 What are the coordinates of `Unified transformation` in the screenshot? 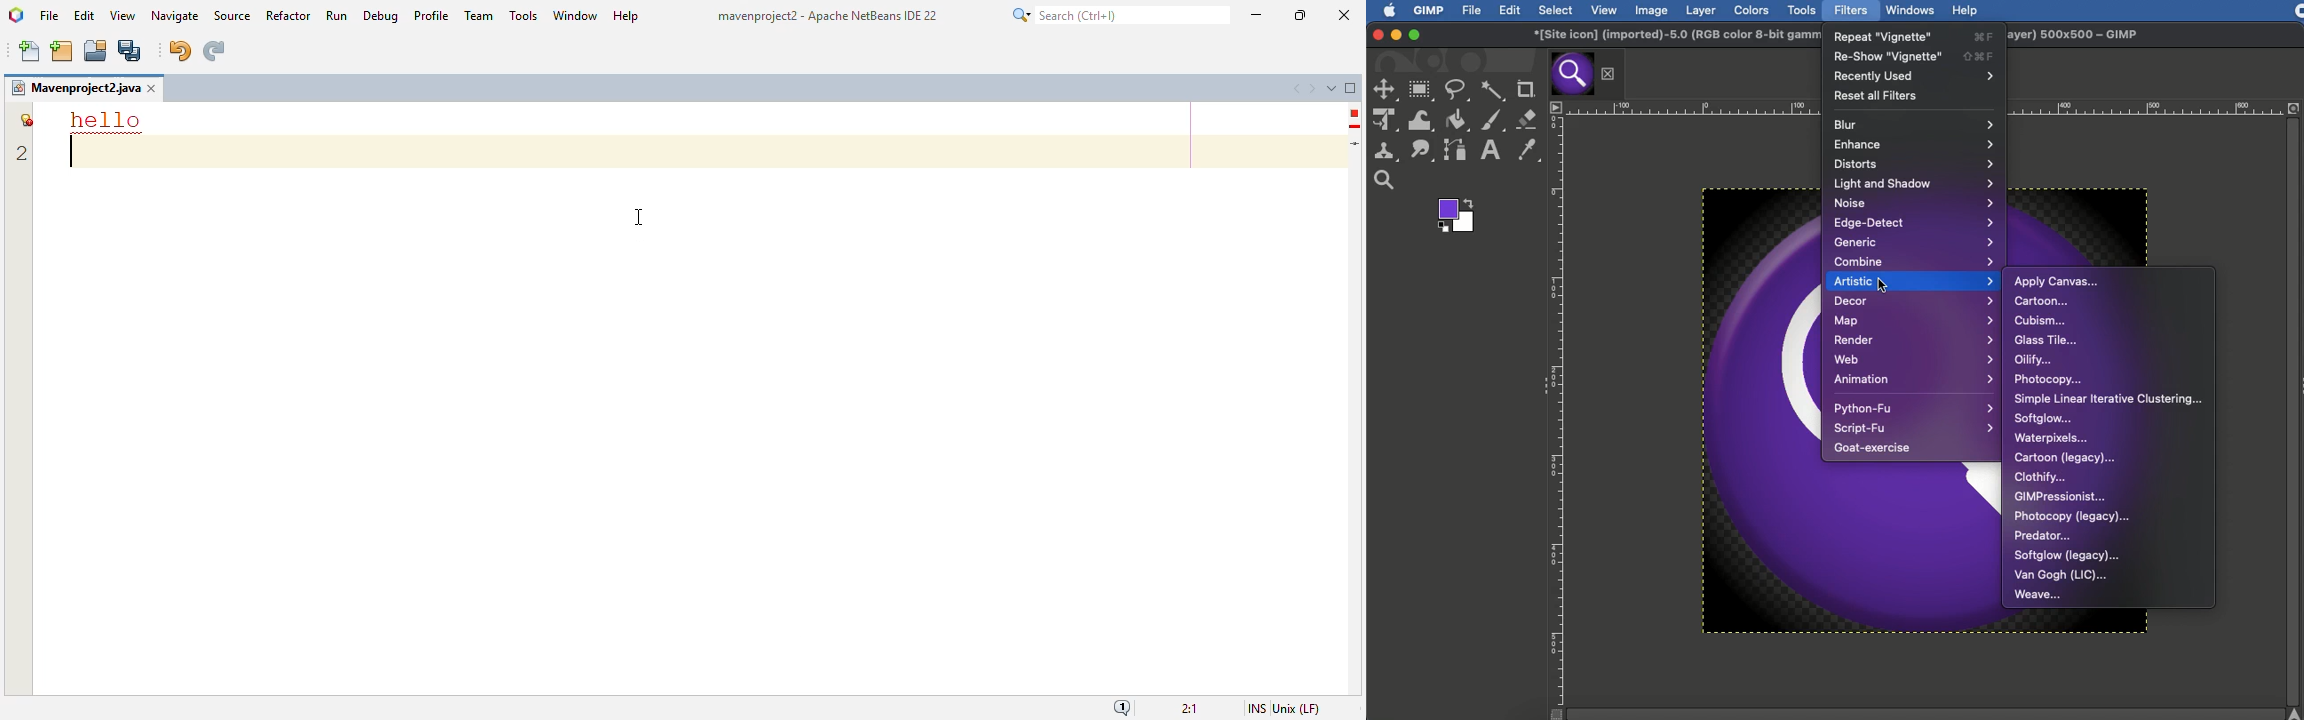 It's located at (1385, 121).